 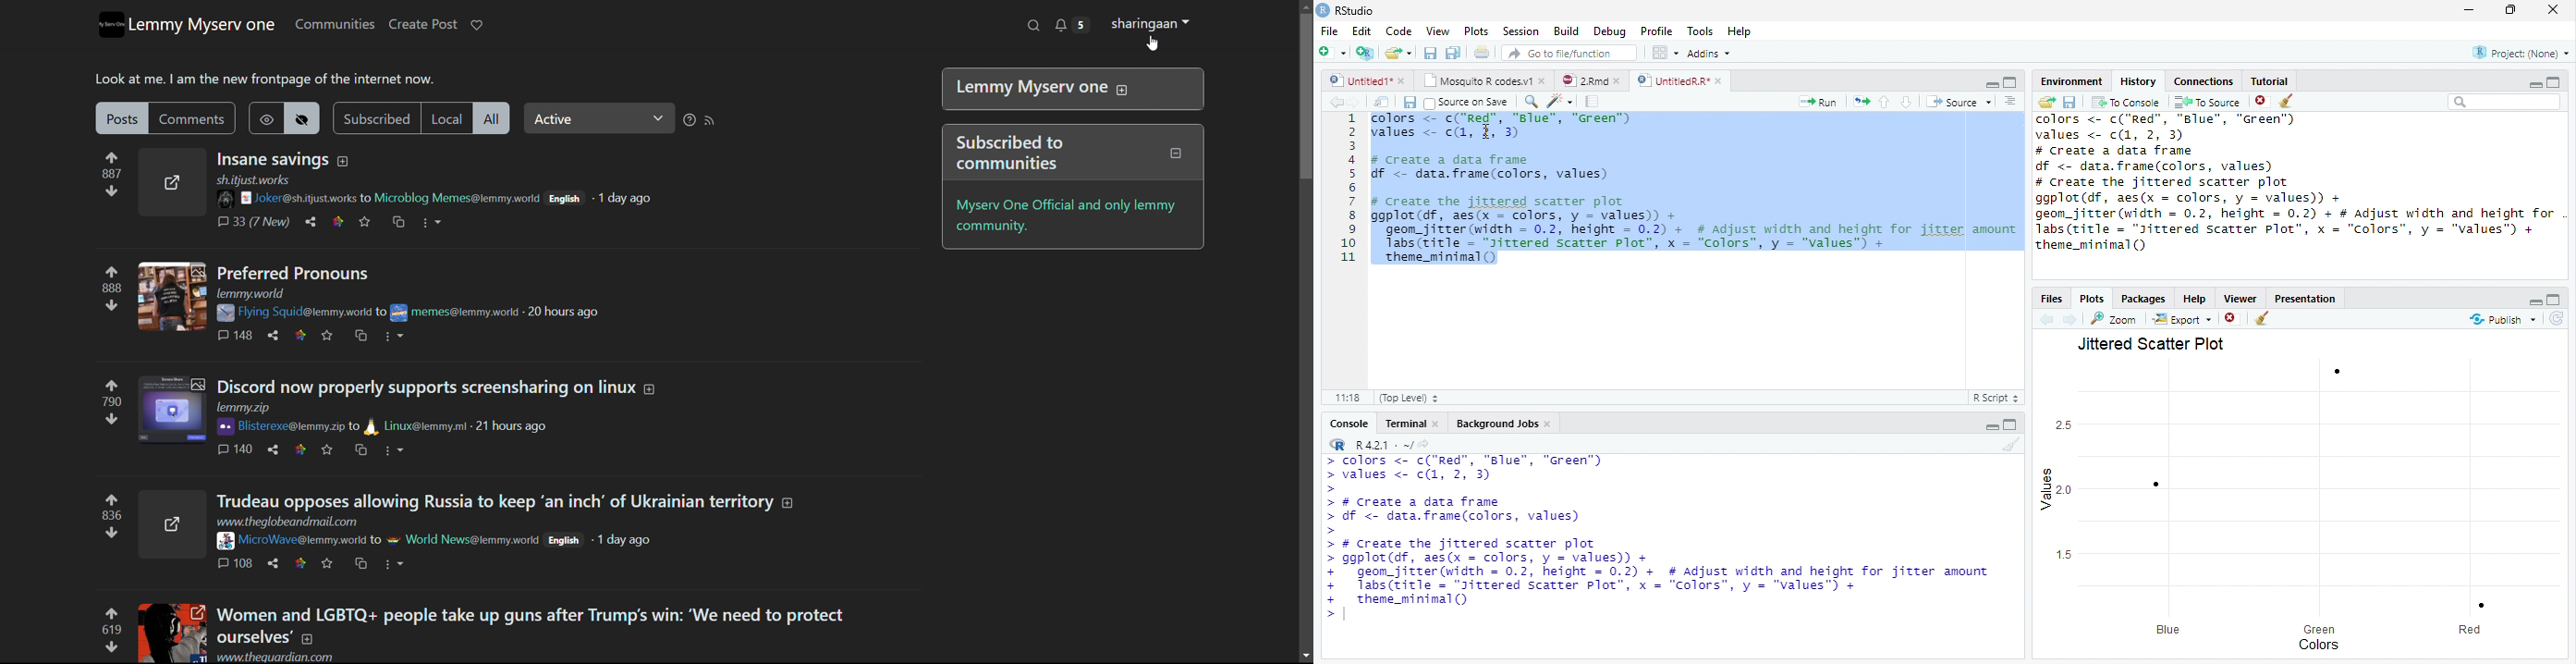 I want to click on Mosquito R codes.v1, so click(x=1475, y=80).